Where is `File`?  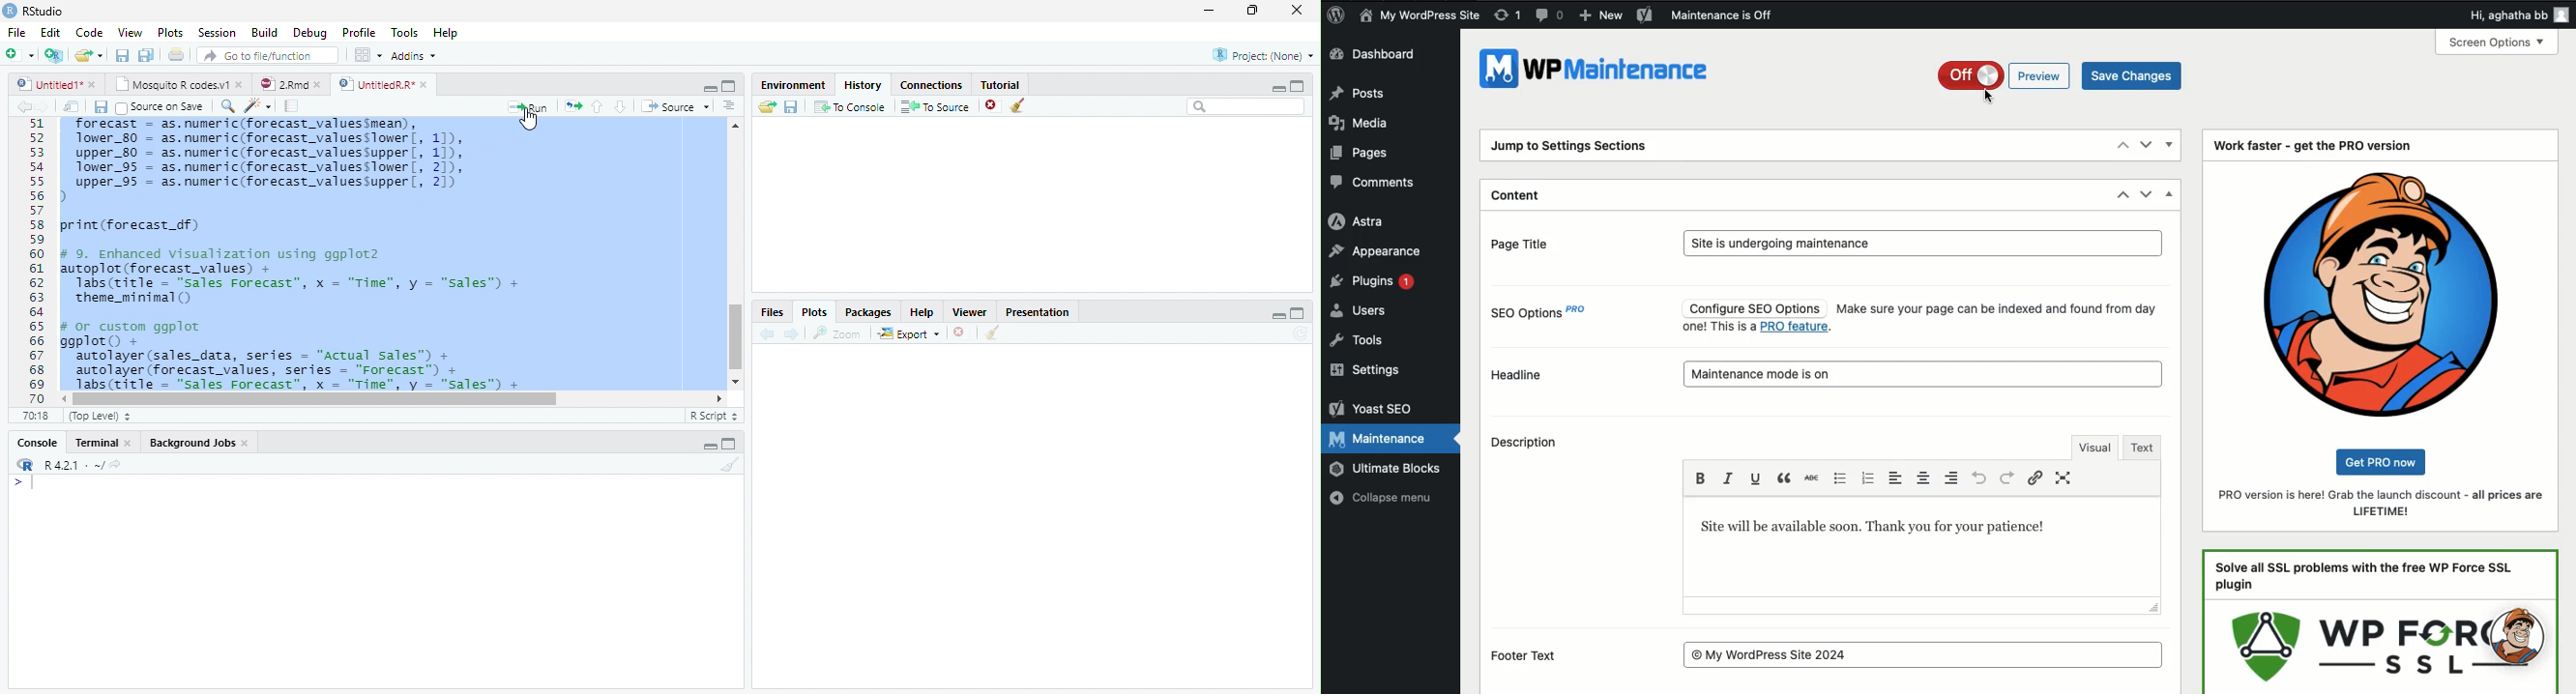 File is located at coordinates (16, 32).